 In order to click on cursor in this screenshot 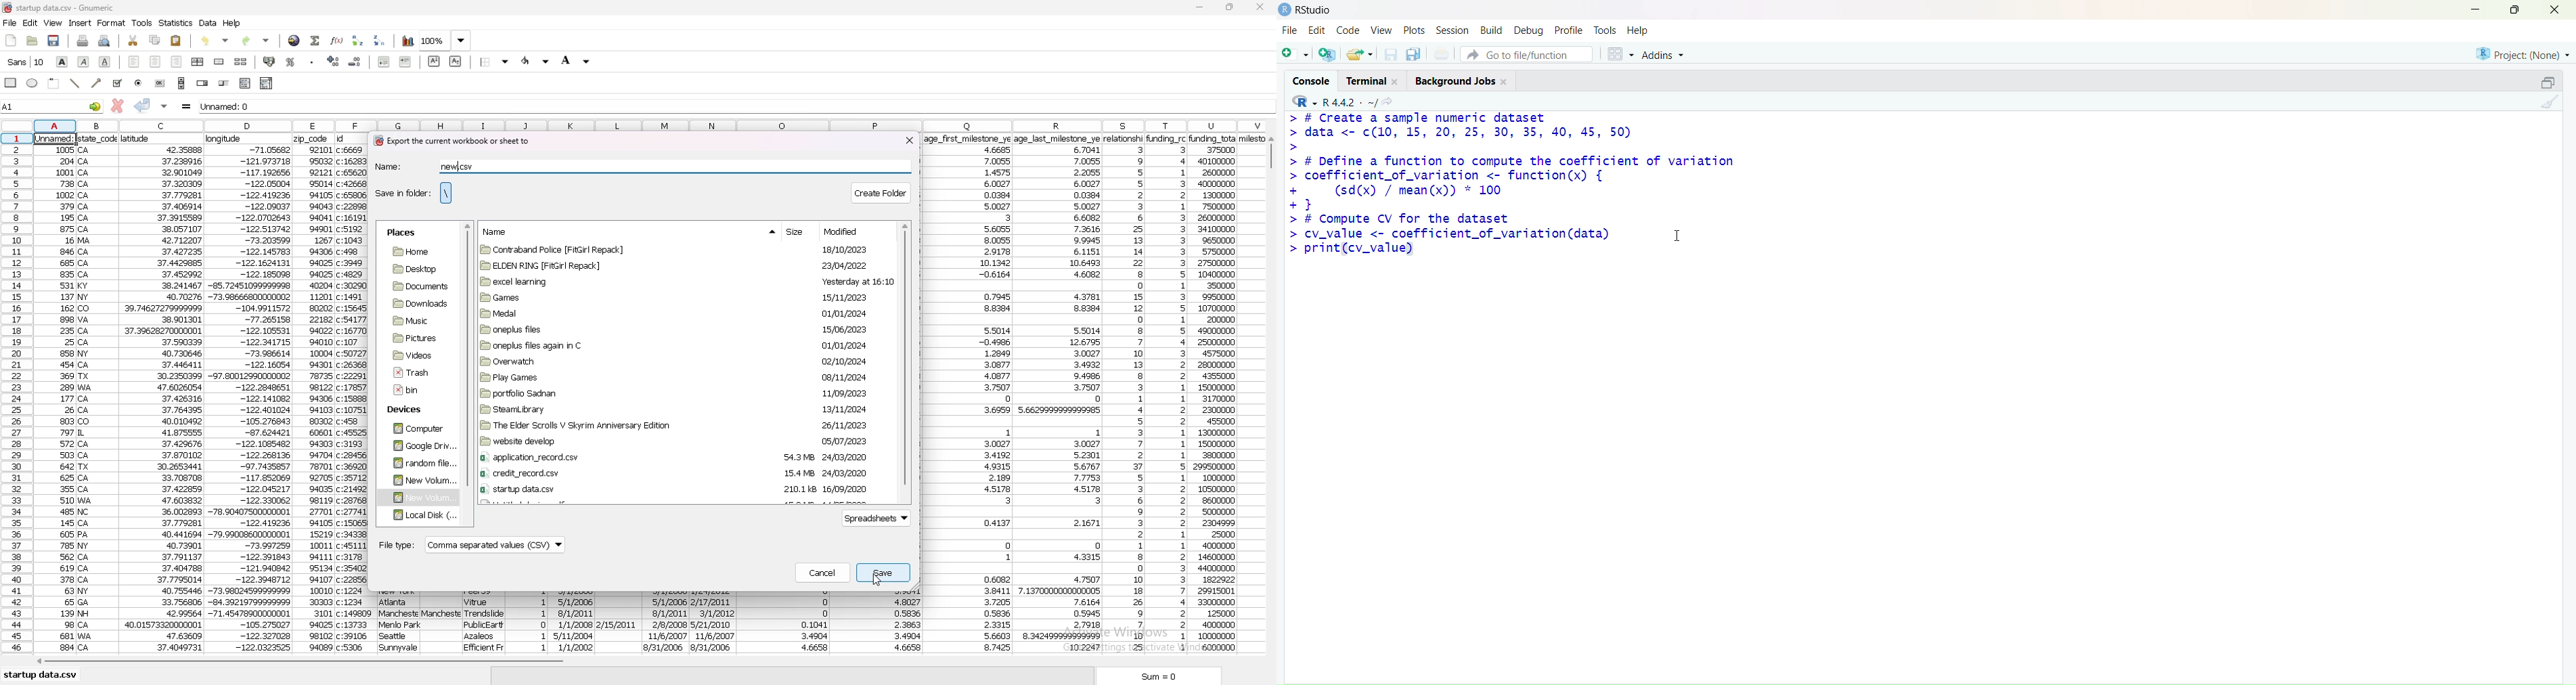, I will do `click(1677, 235)`.